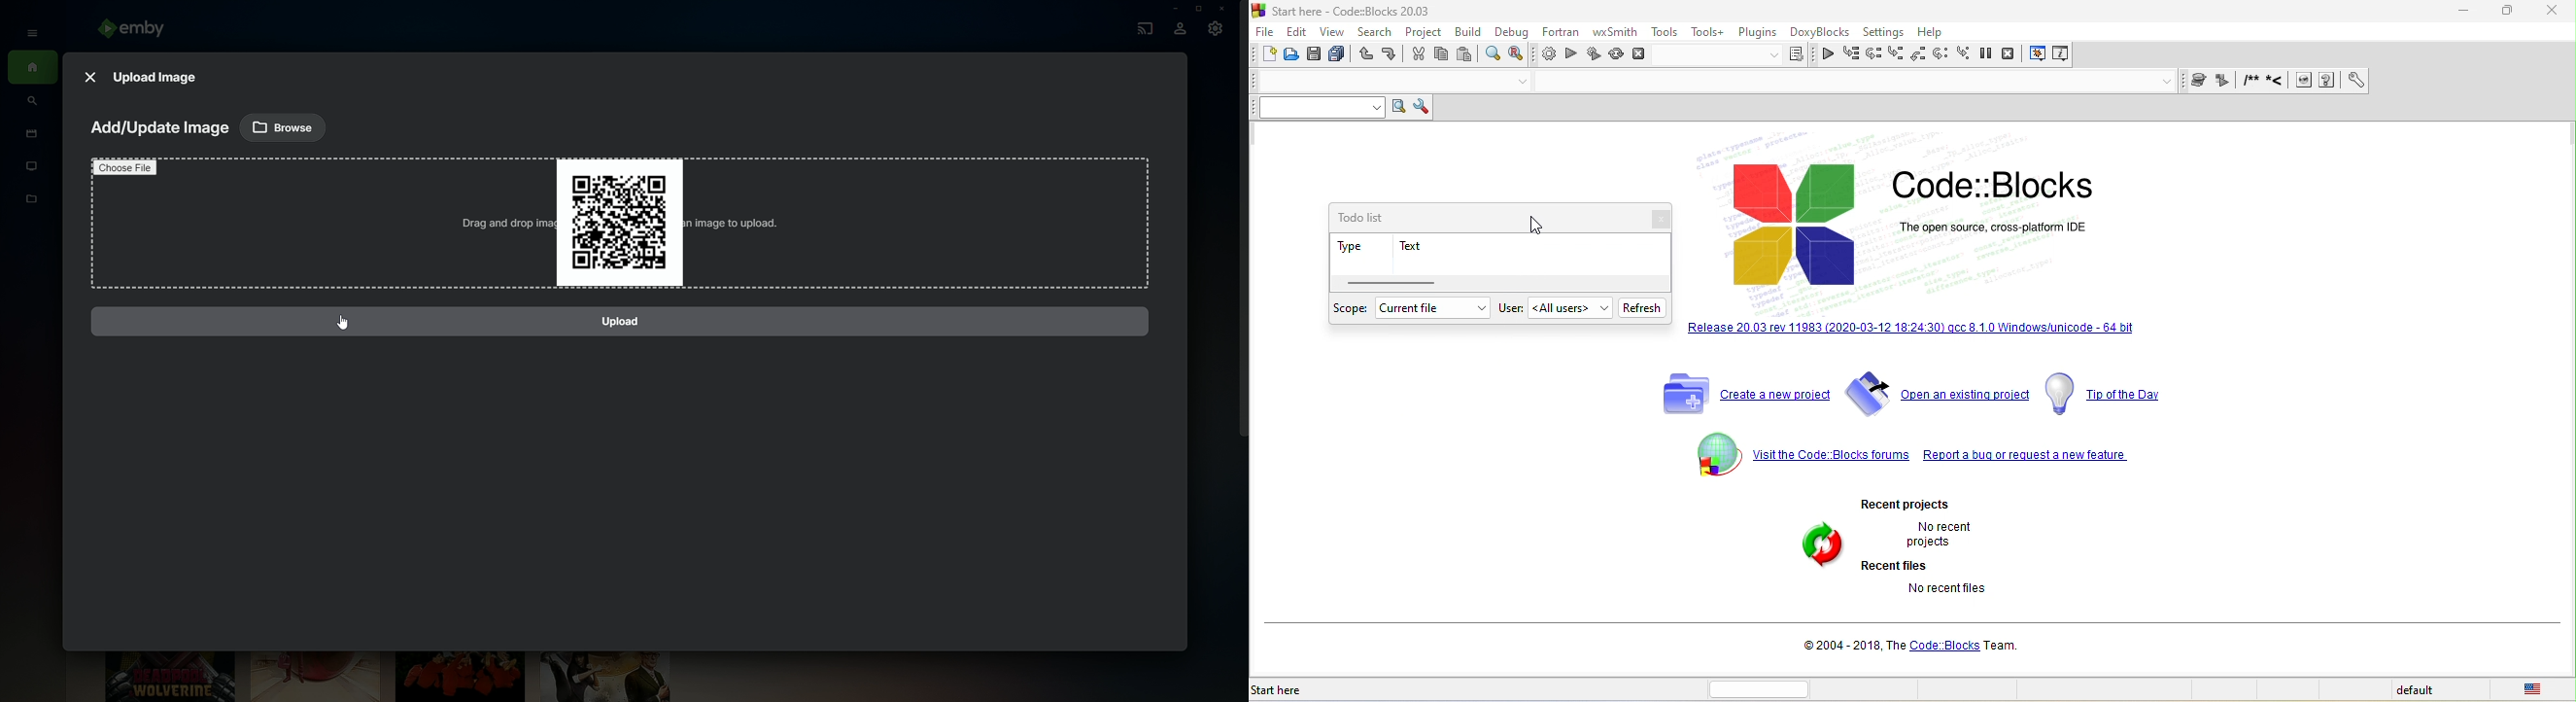  What do you see at coordinates (1594, 56) in the screenshot?
I see `build and run` at bounding box center [1594, 56].